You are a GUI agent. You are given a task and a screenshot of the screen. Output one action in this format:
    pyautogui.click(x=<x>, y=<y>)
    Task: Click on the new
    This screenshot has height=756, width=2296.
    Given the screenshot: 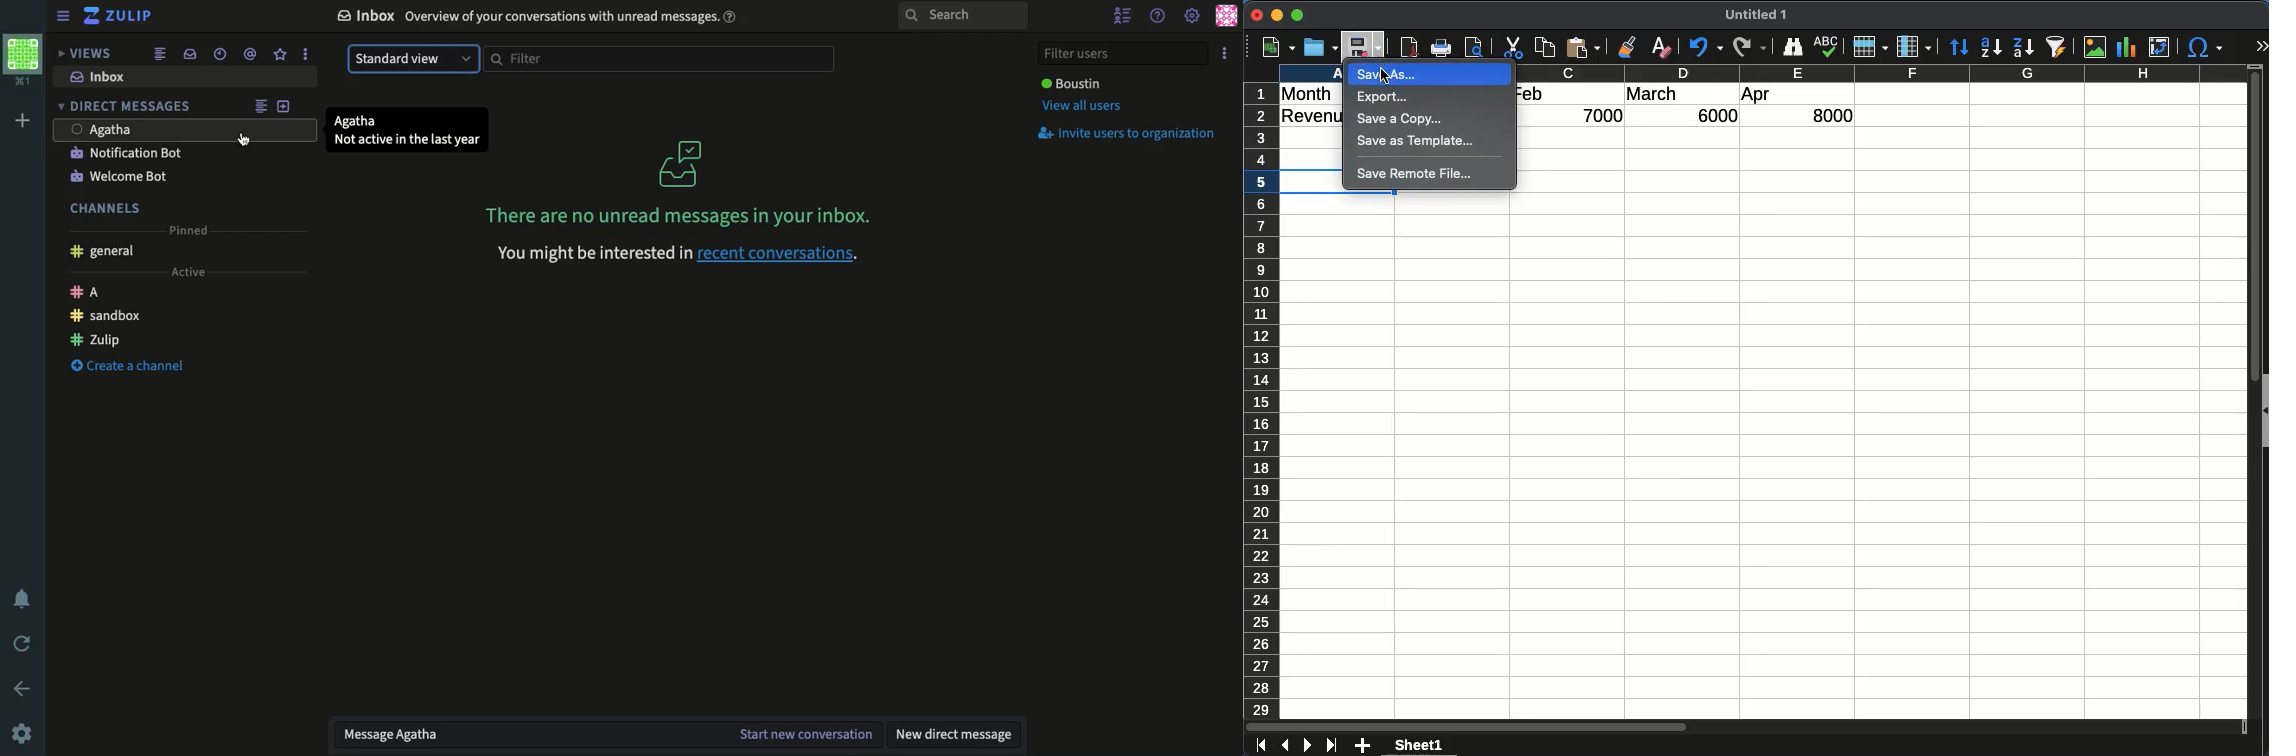 What is the action you would take?
    pyautogui.click(x=1276, y=47)
    